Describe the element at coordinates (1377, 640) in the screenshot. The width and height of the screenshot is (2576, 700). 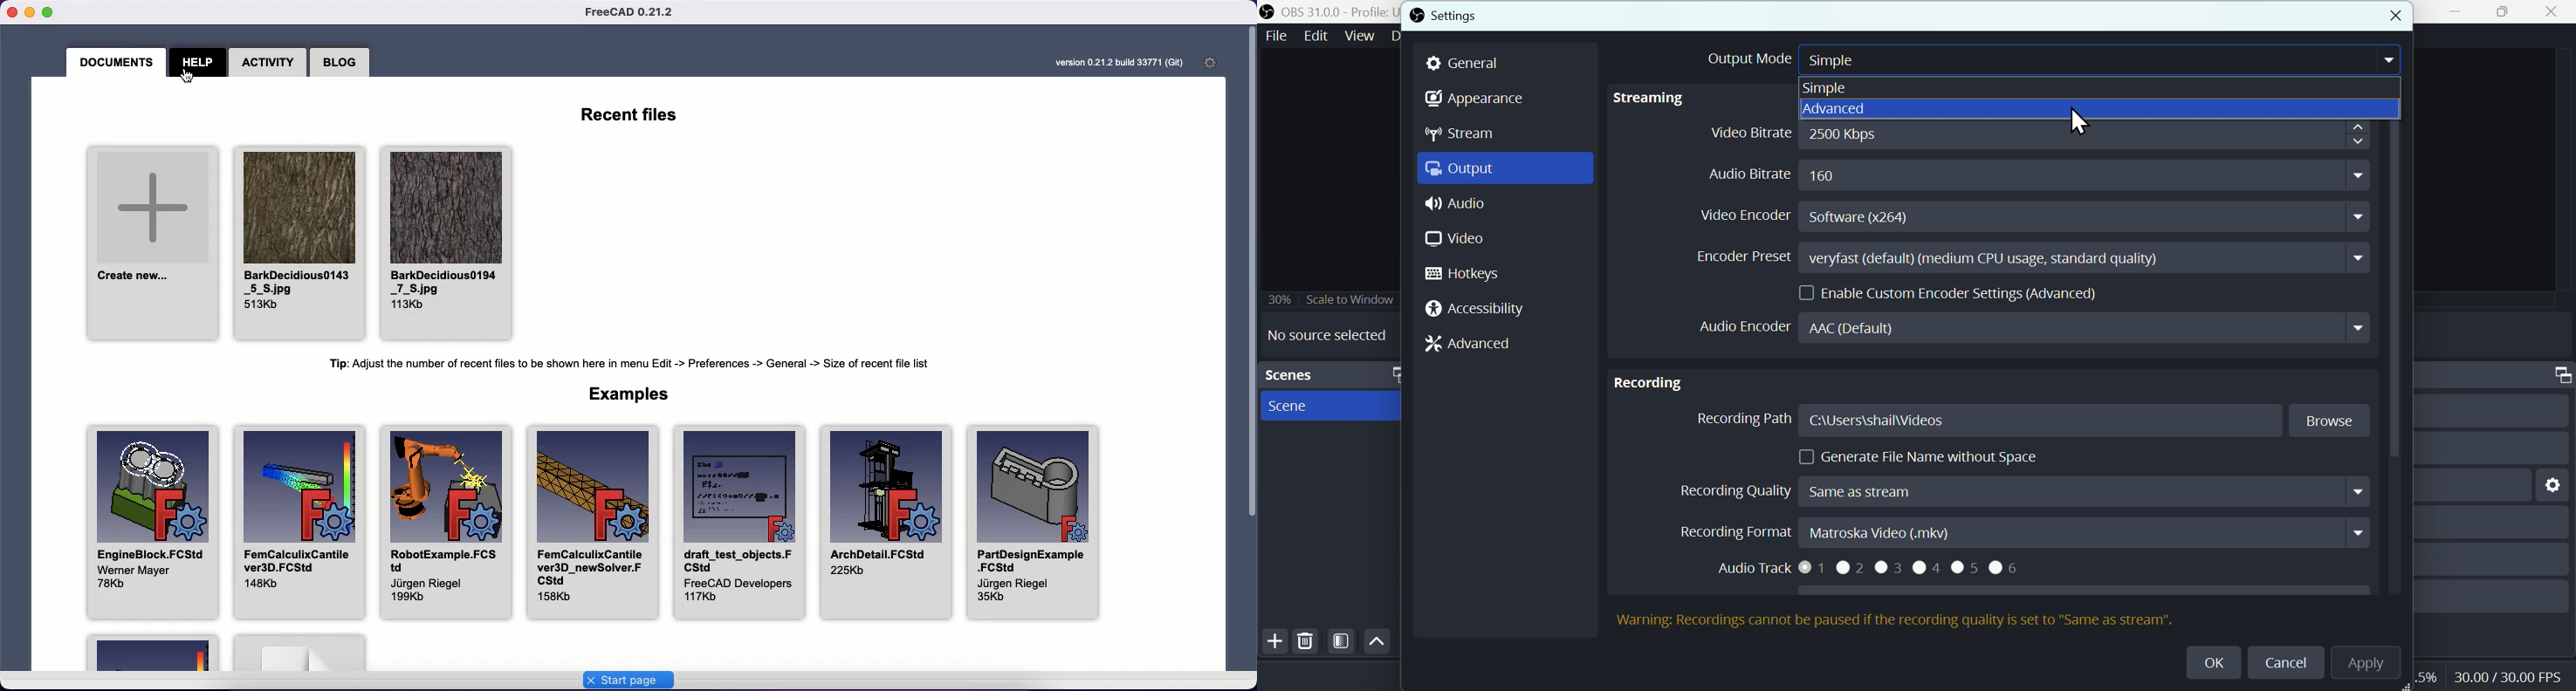
I see `up` at that location.